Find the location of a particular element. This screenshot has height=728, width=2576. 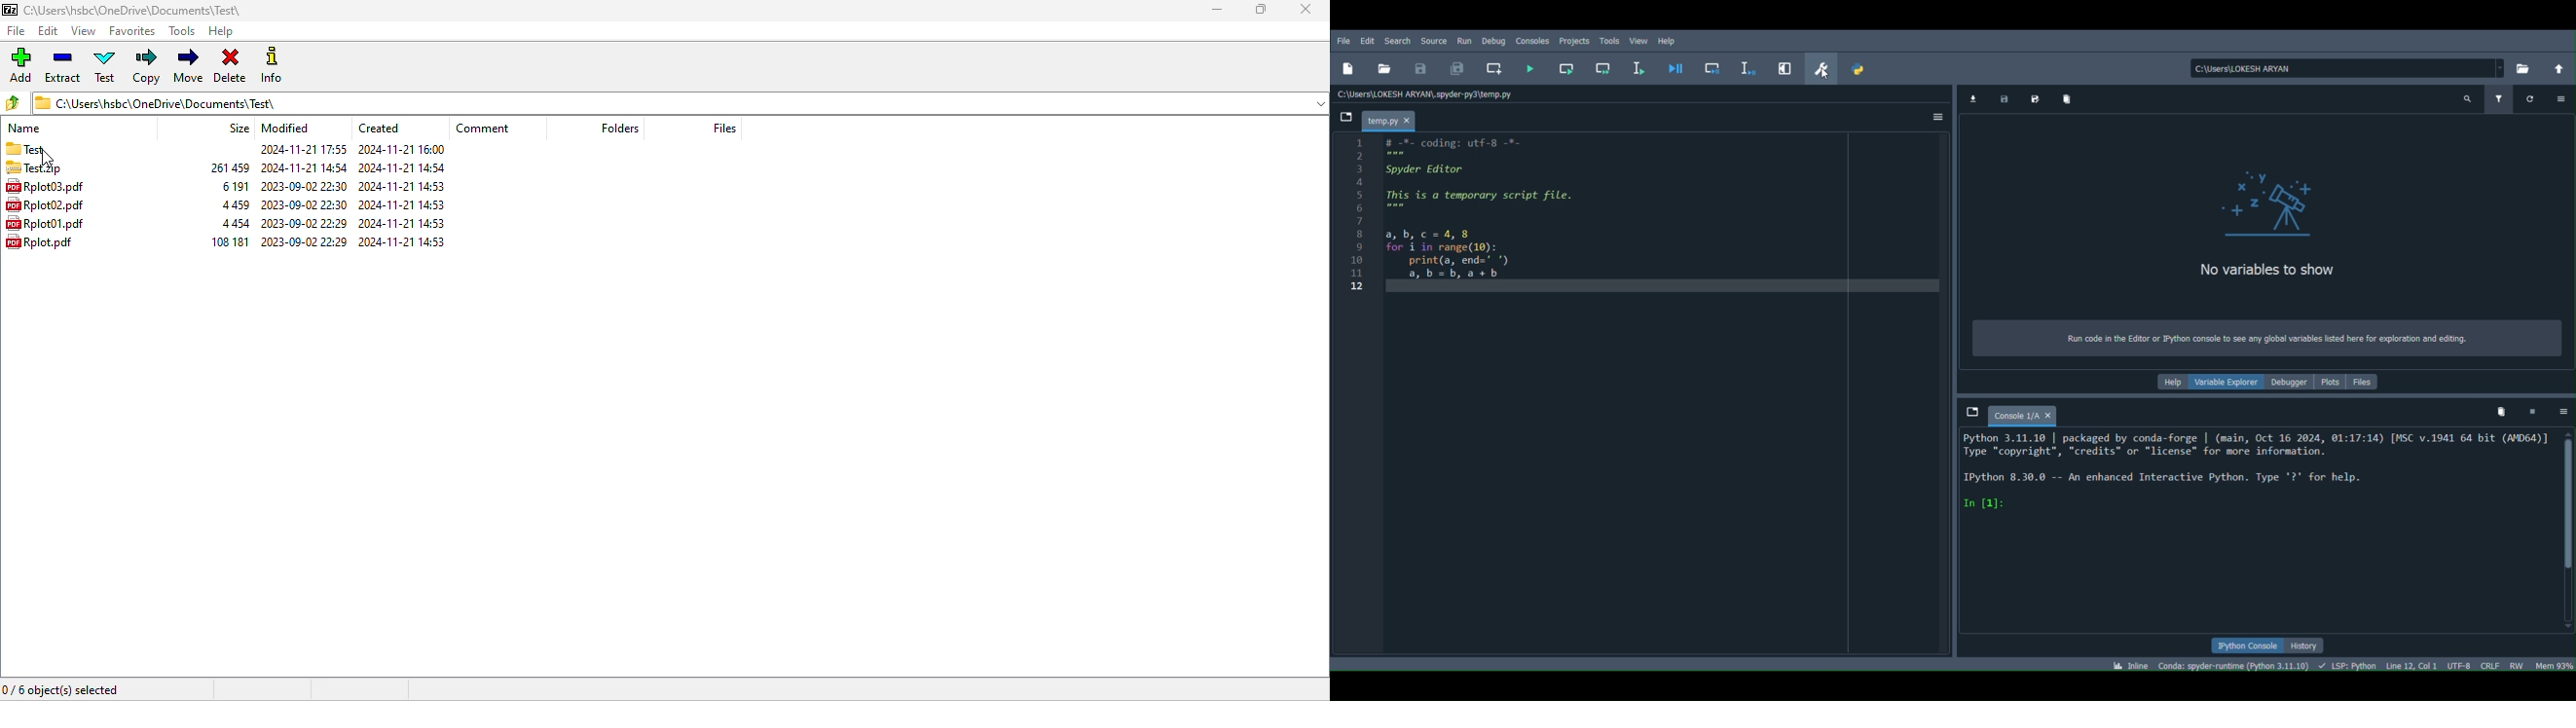

test is located at coordinates (104, 65).